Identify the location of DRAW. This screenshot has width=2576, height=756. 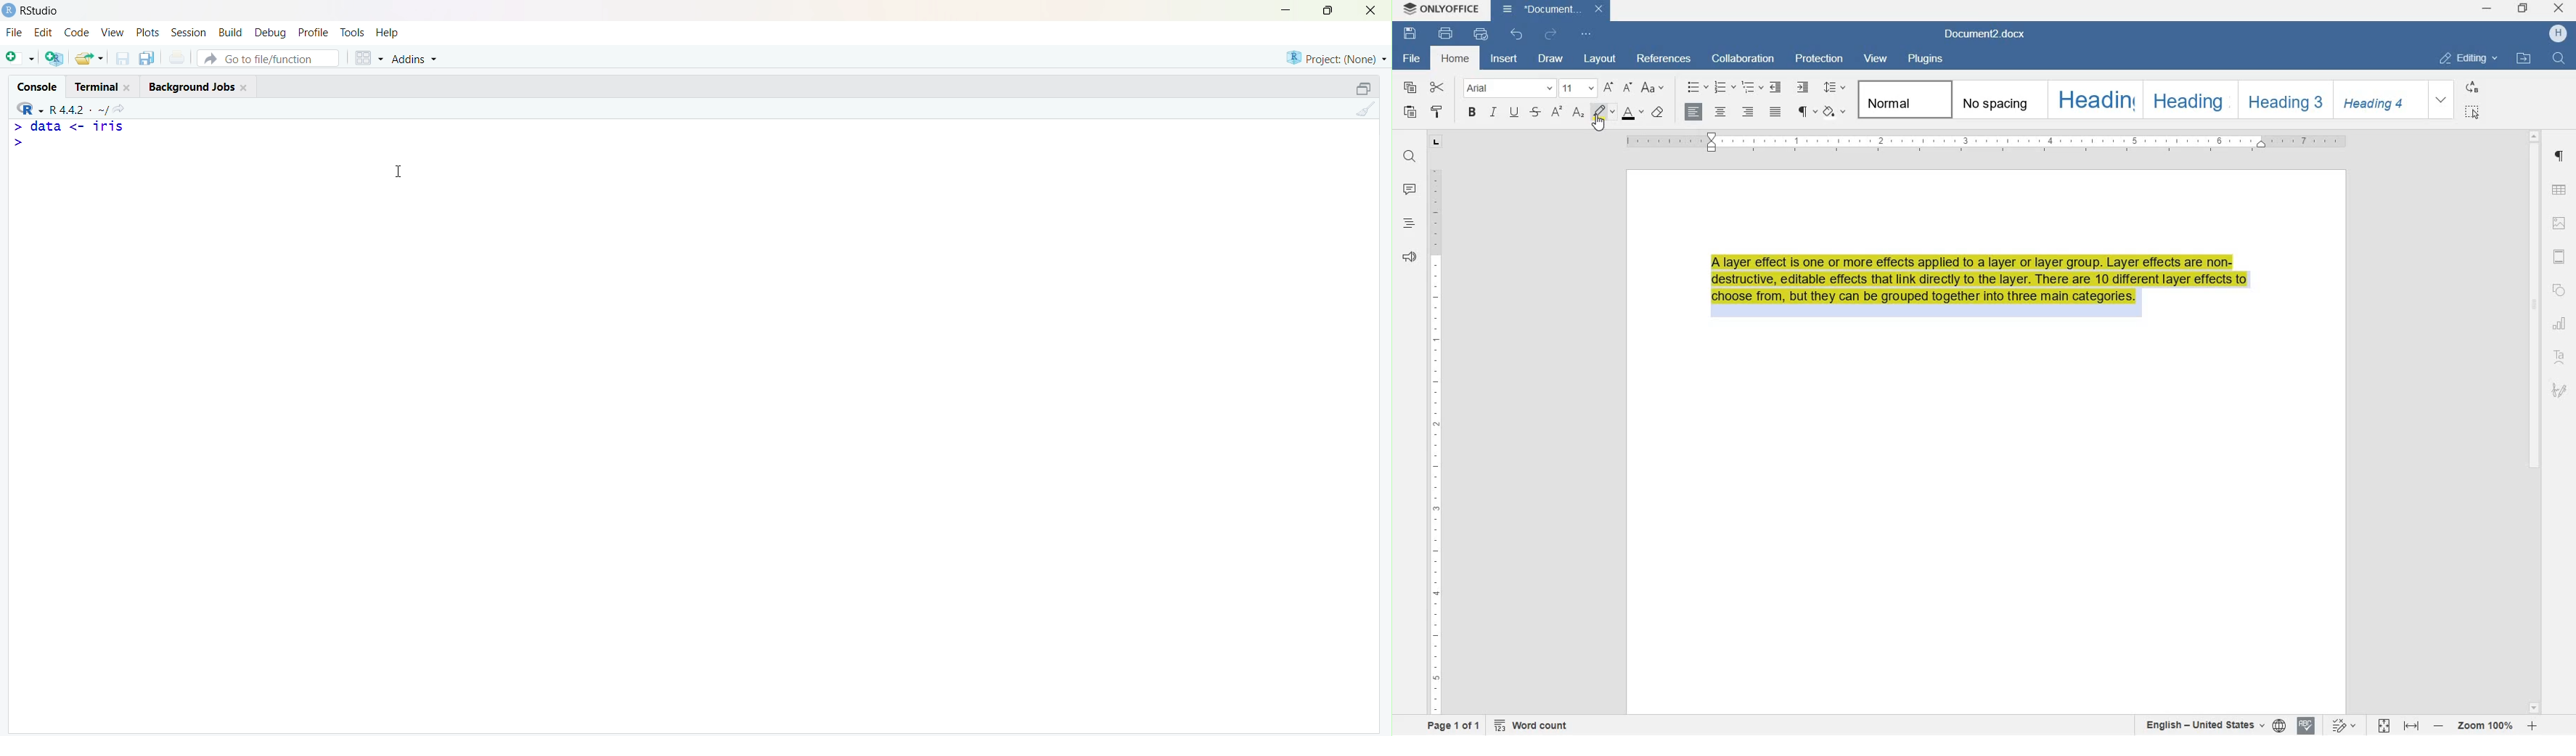
(1551, 59).